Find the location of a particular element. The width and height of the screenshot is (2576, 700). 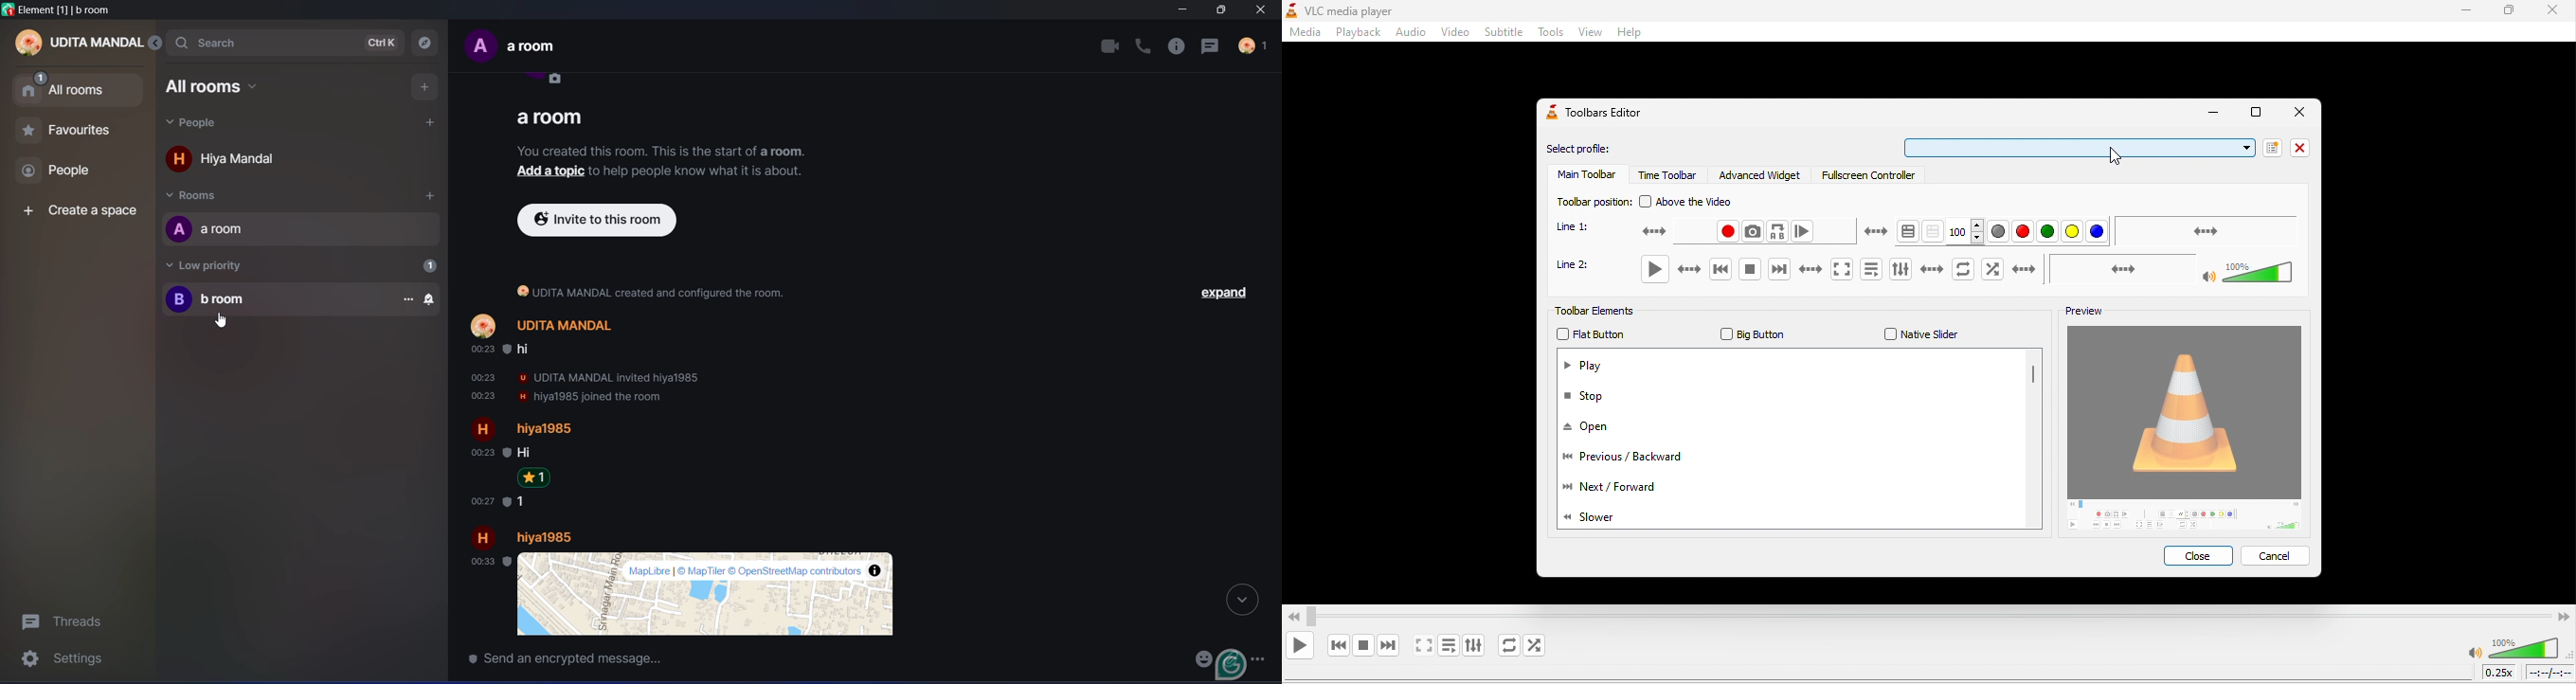

Video Call is located at coordinates (1110, 46).